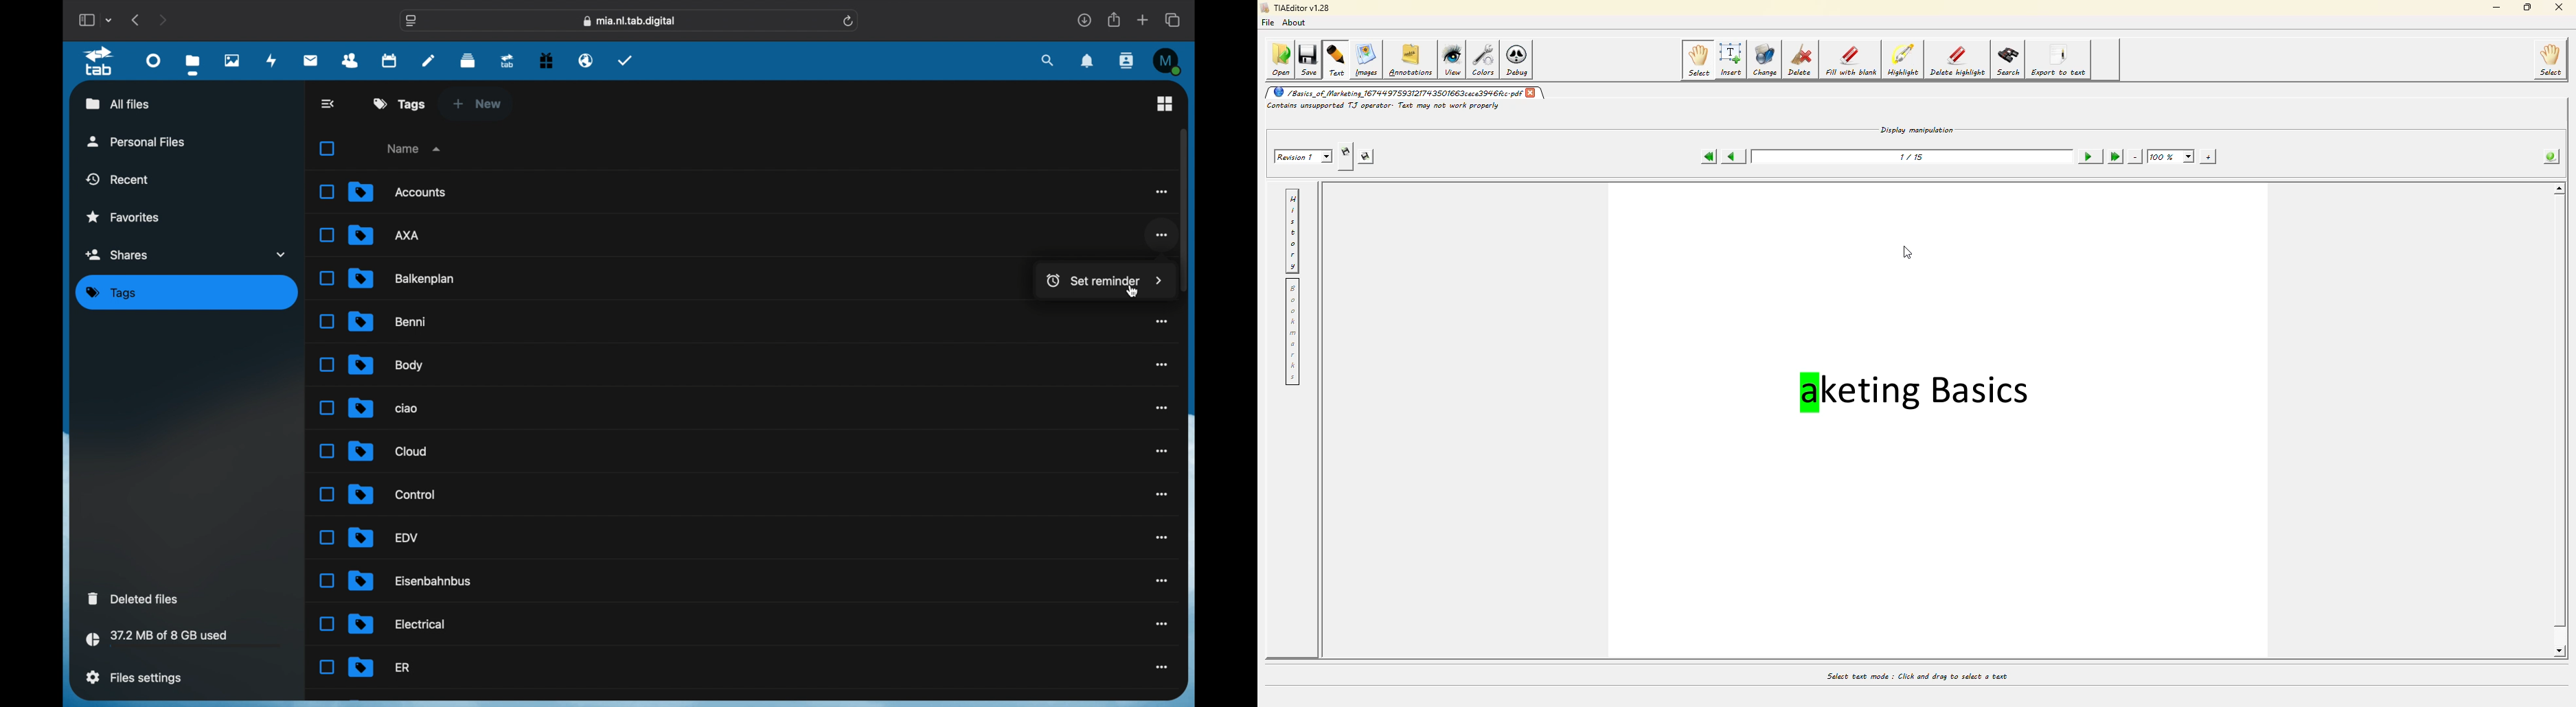 This screenshot has height=728, width=2576. Describe the element at coordinates (326, 667) in the screenshot. I see `Unselected Checkbox` at that location.